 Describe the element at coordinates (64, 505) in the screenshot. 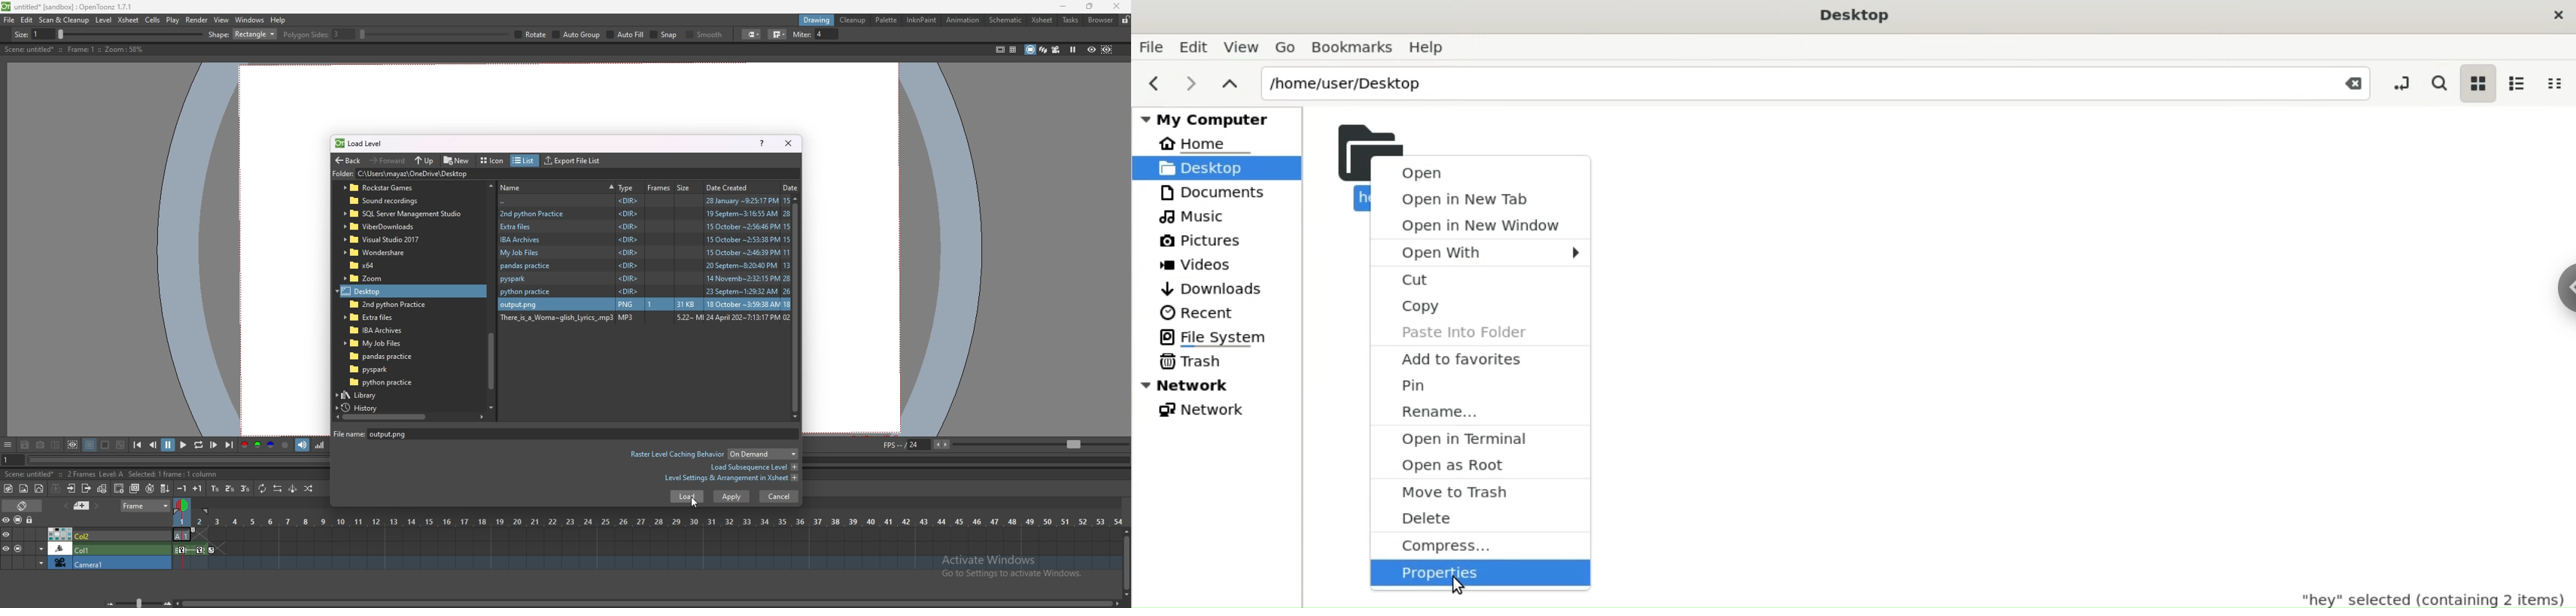

I see `previous memo` at that location.